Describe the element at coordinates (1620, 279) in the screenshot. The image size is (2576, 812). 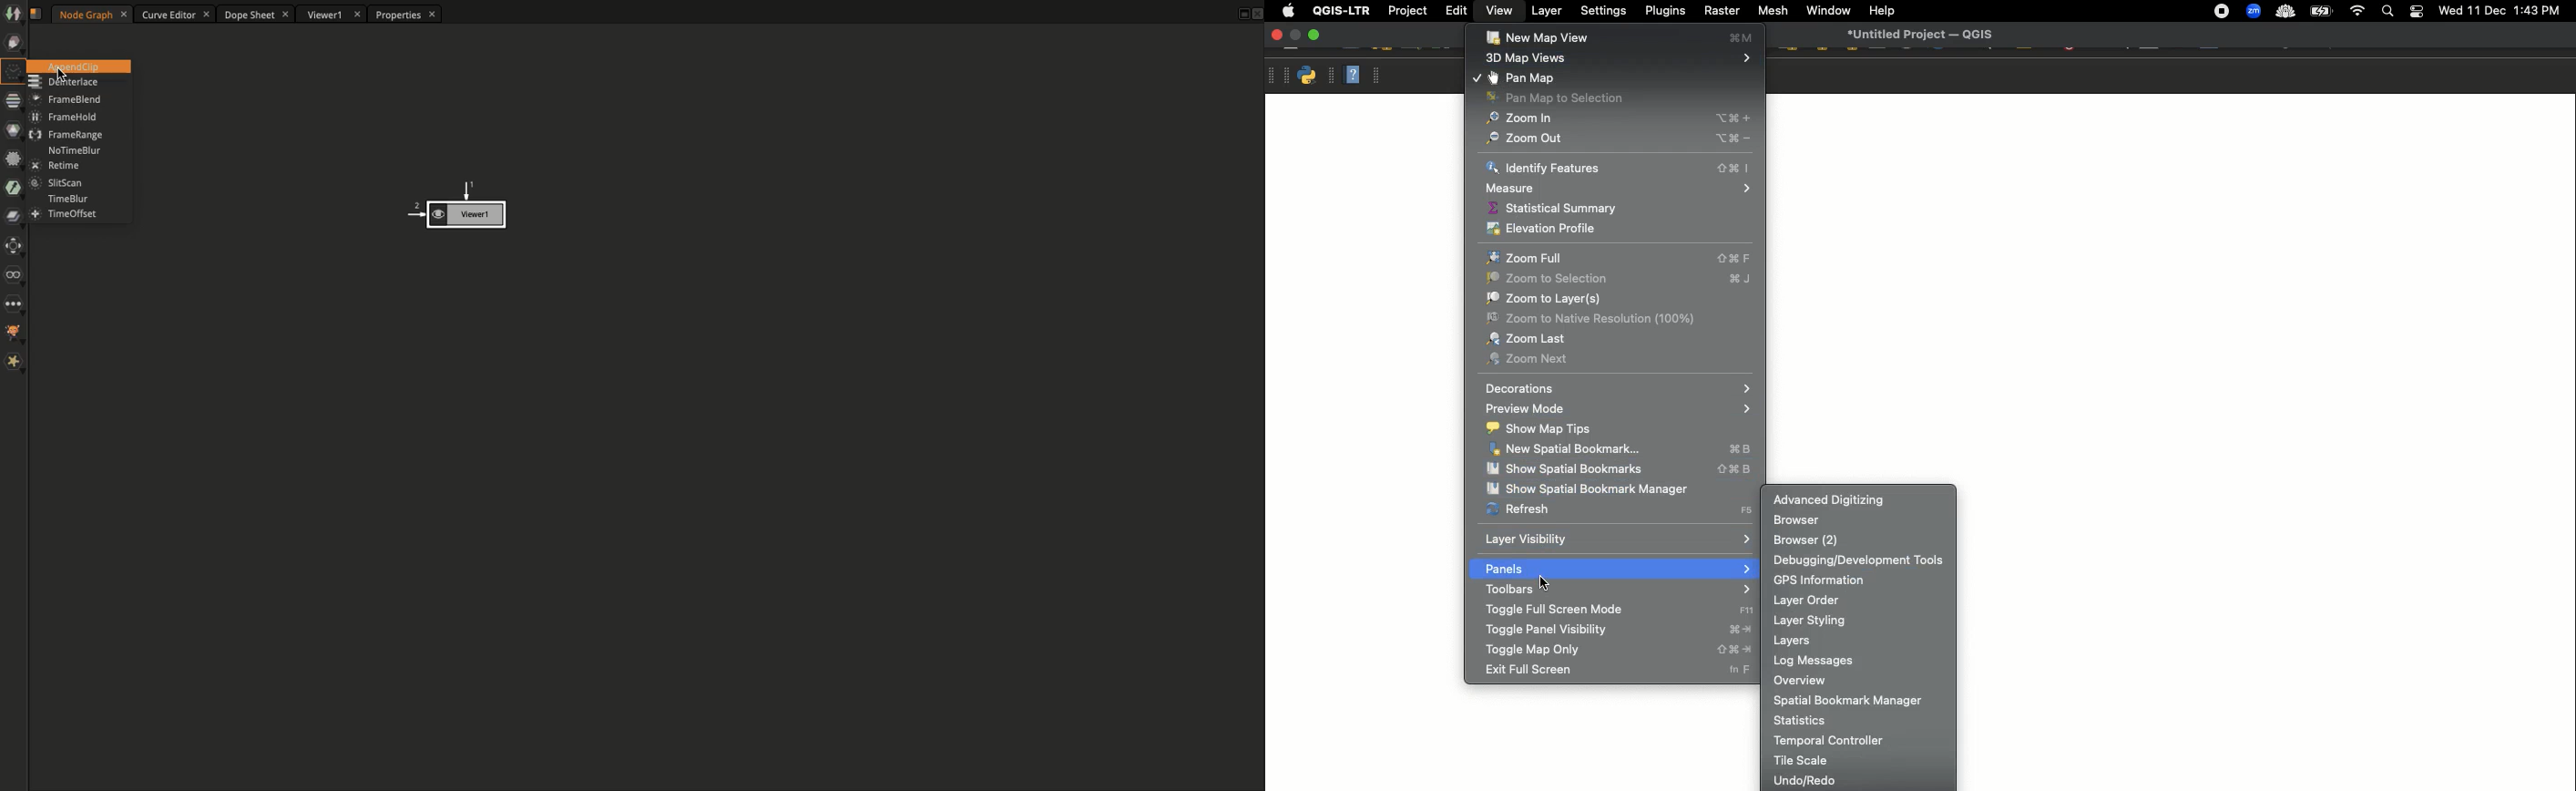
I see `Zoom to selection` at that location.